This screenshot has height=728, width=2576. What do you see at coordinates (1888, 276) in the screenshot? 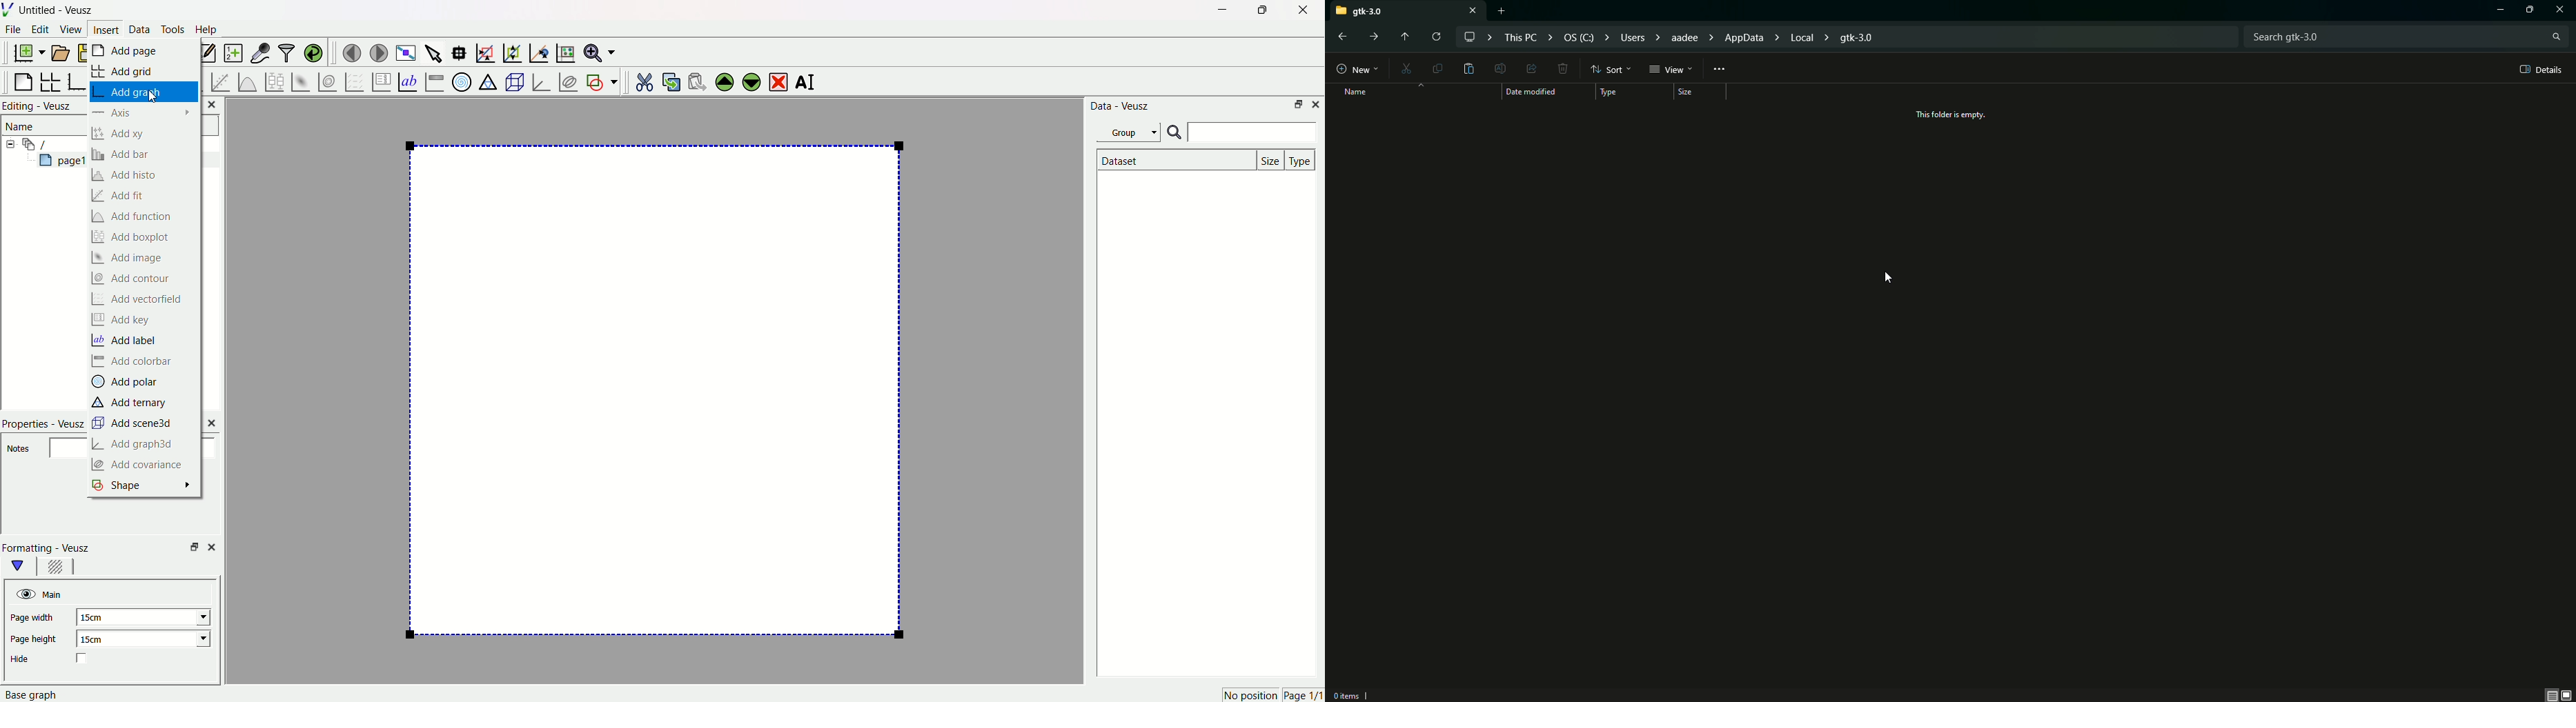
I see `Cursor` at bounding box center [1888, 276].